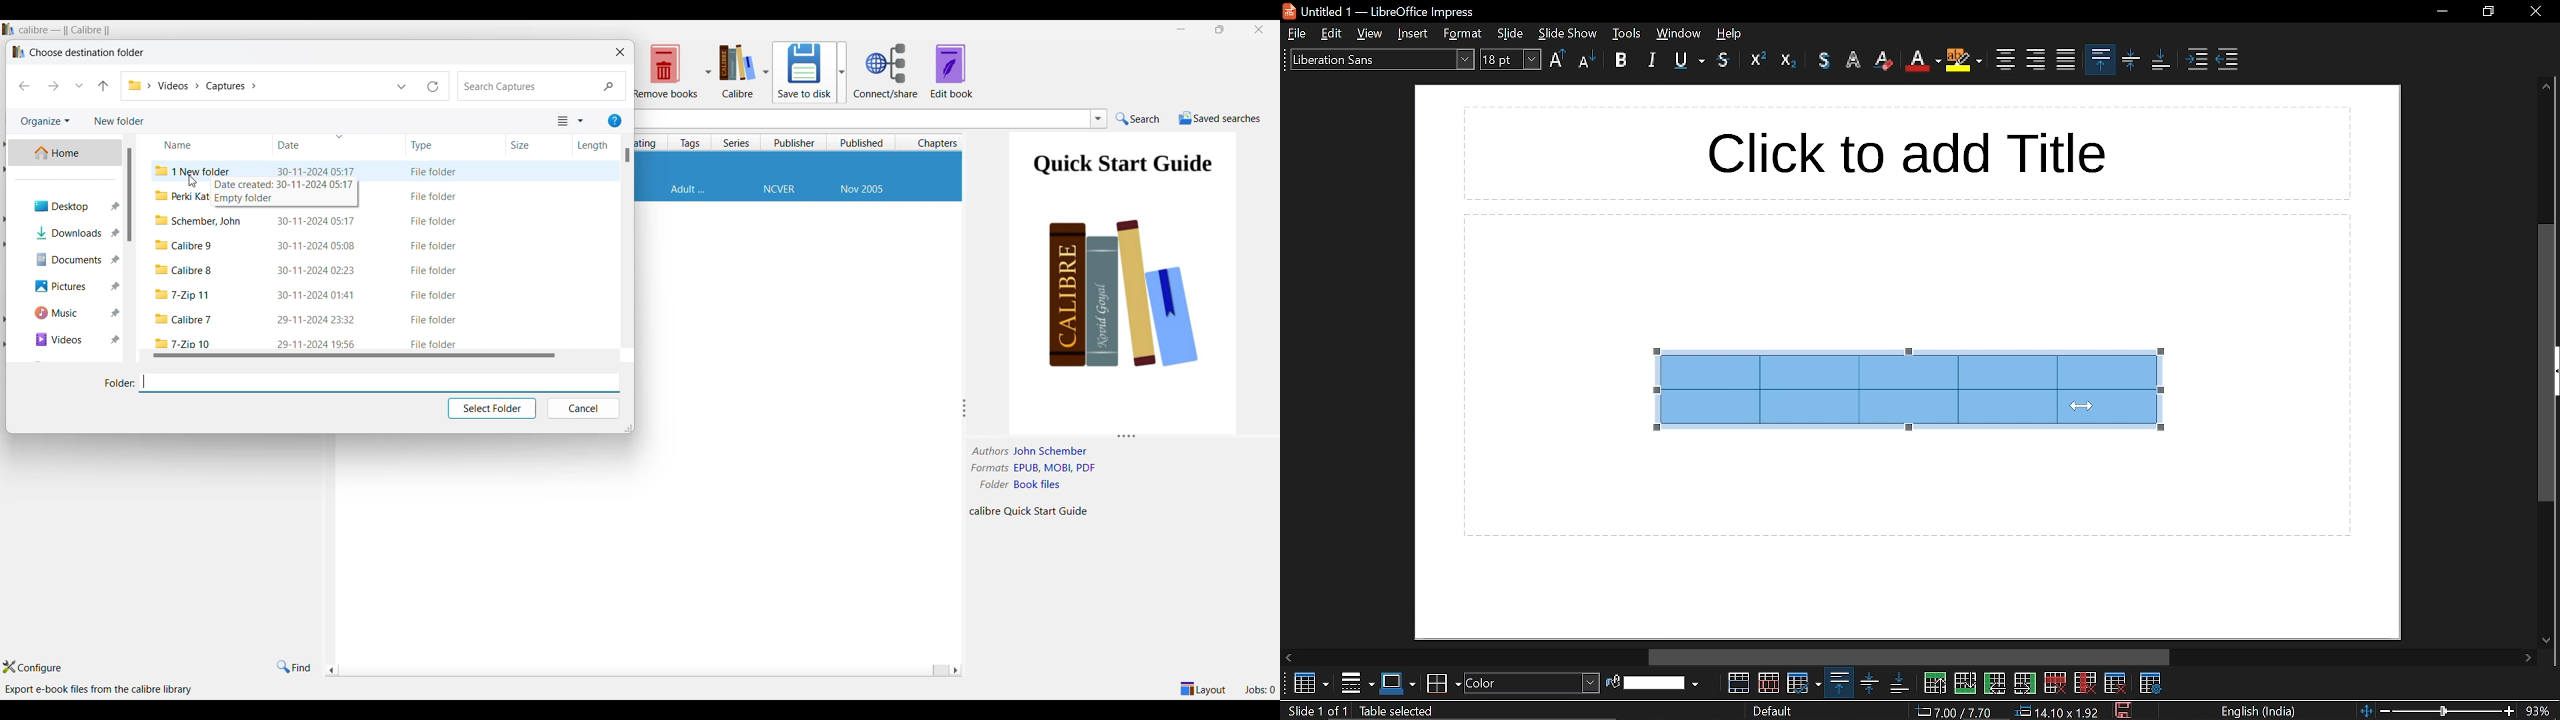 This screenshot has height=728, width=2576. I want to click on Software logo, so click(8, 29).